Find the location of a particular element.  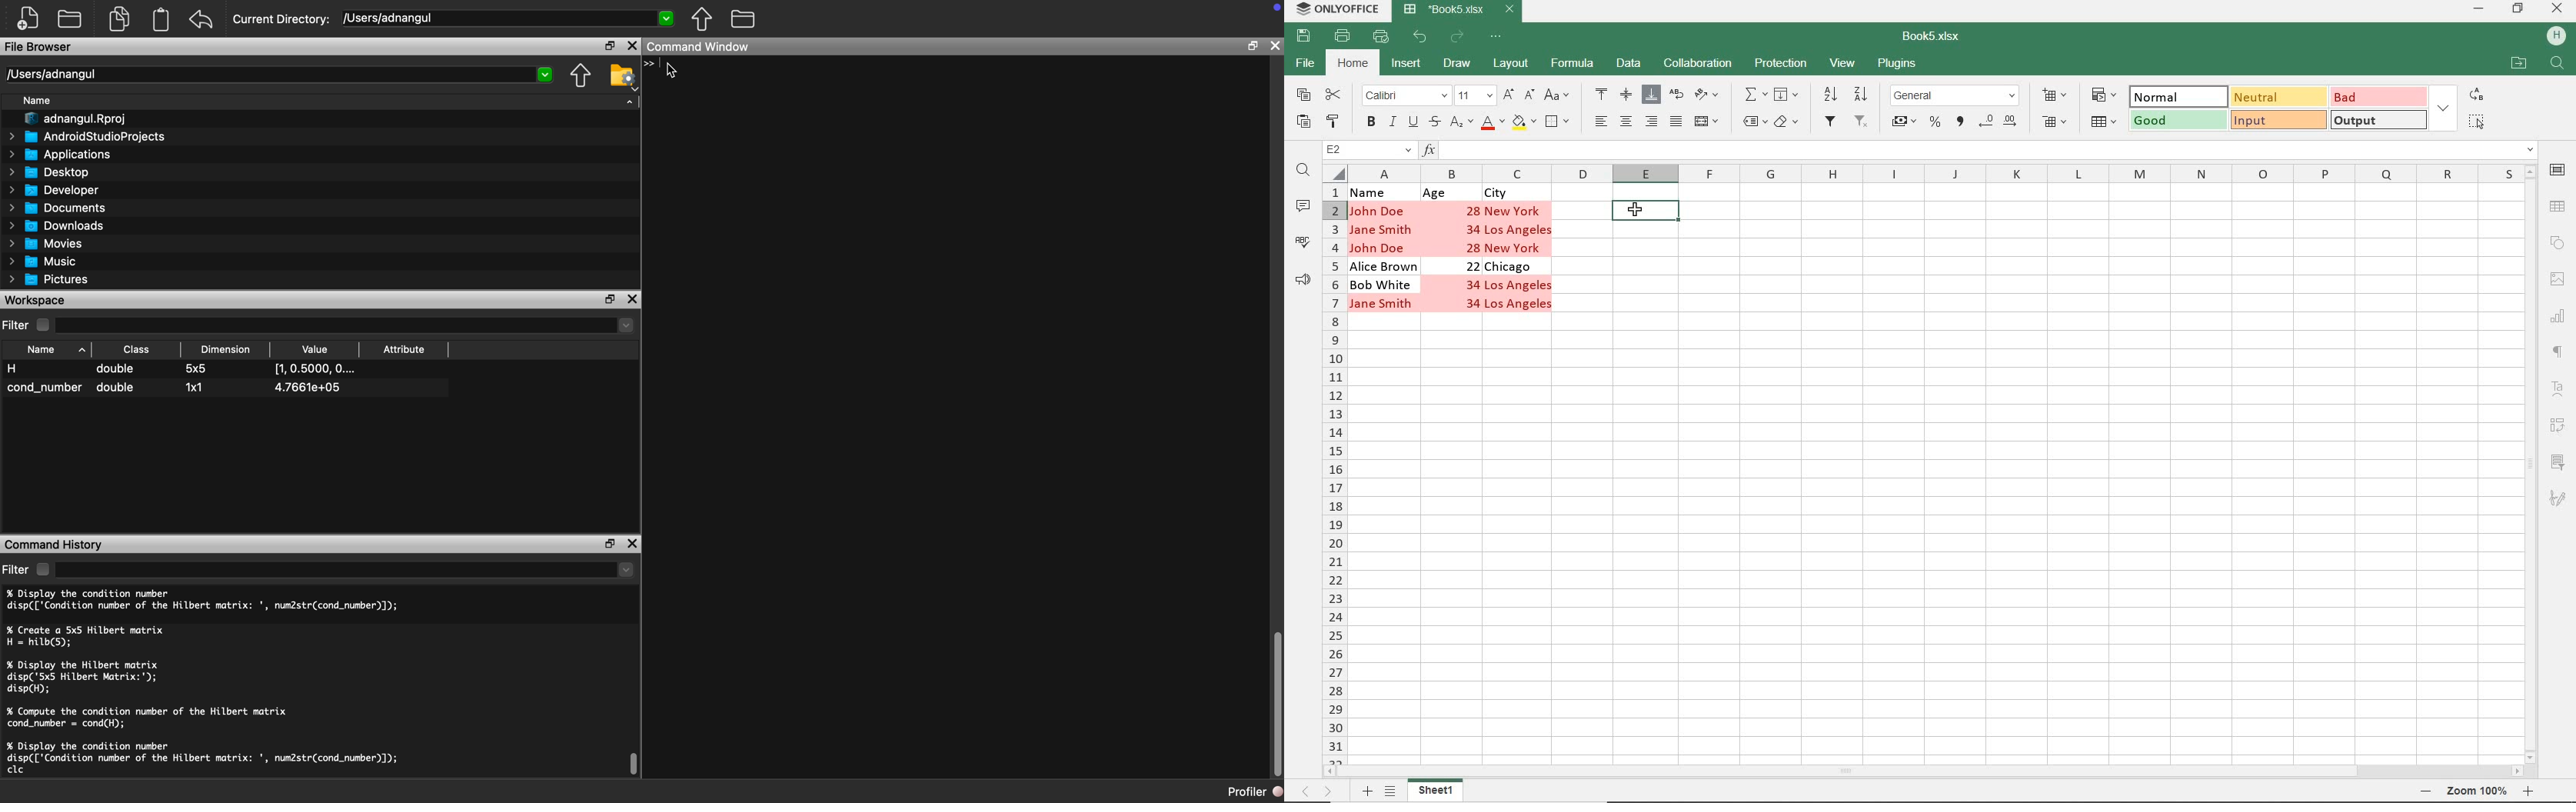

WRAP TEXT is located at coordinates (1677, 98).